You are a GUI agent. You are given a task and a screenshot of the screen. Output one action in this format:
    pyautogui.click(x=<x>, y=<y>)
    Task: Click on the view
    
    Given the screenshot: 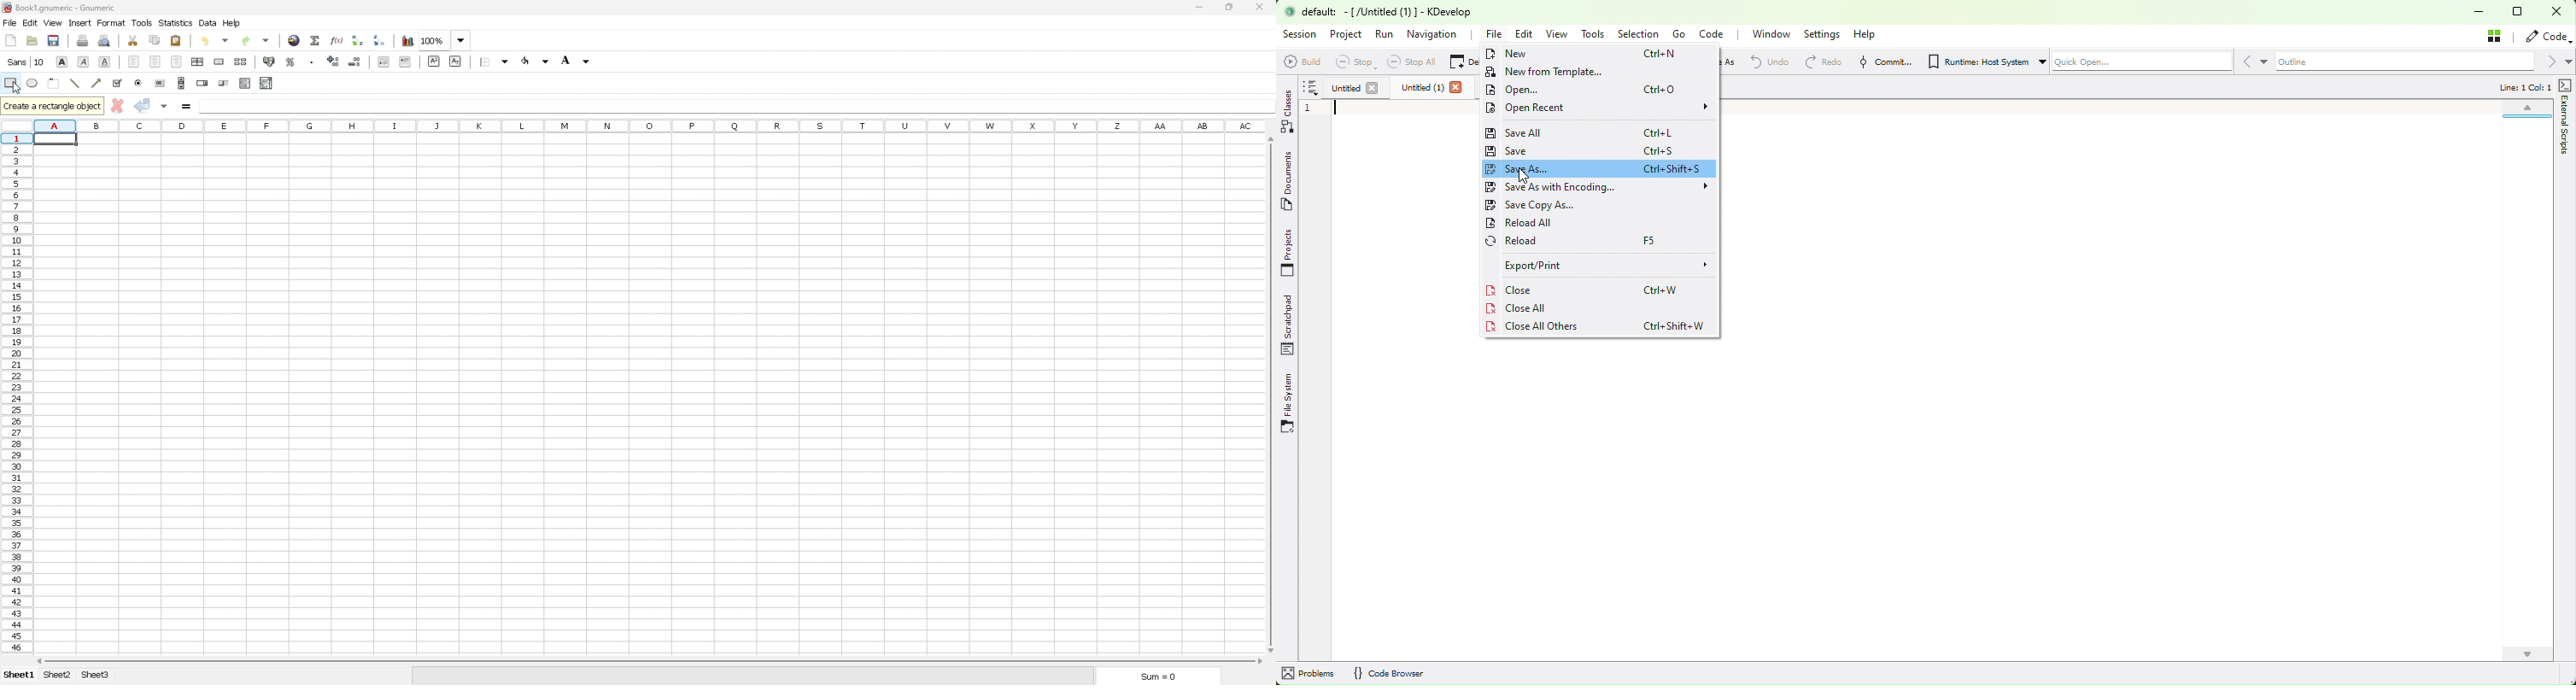 What is the action you would take?
    pyautogui.click(x=53, y=23)
    